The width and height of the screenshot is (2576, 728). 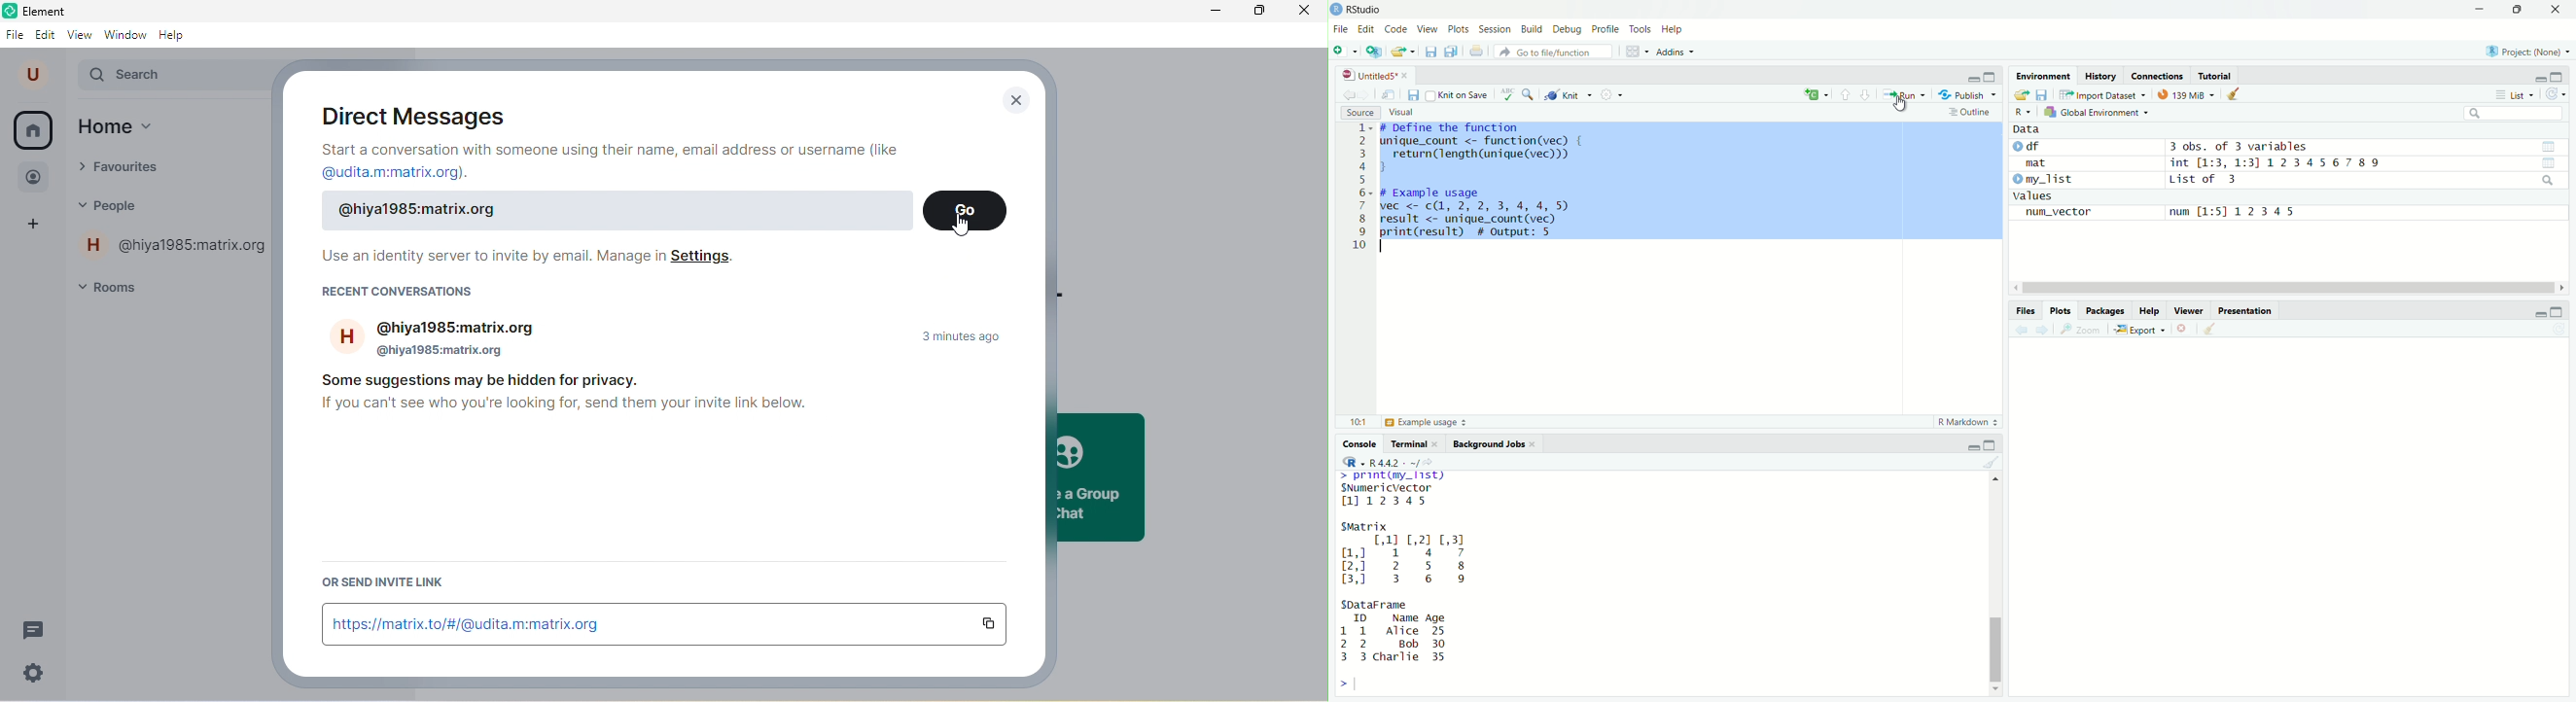 I want to click on untitled5, so click(x=1372, y=74).